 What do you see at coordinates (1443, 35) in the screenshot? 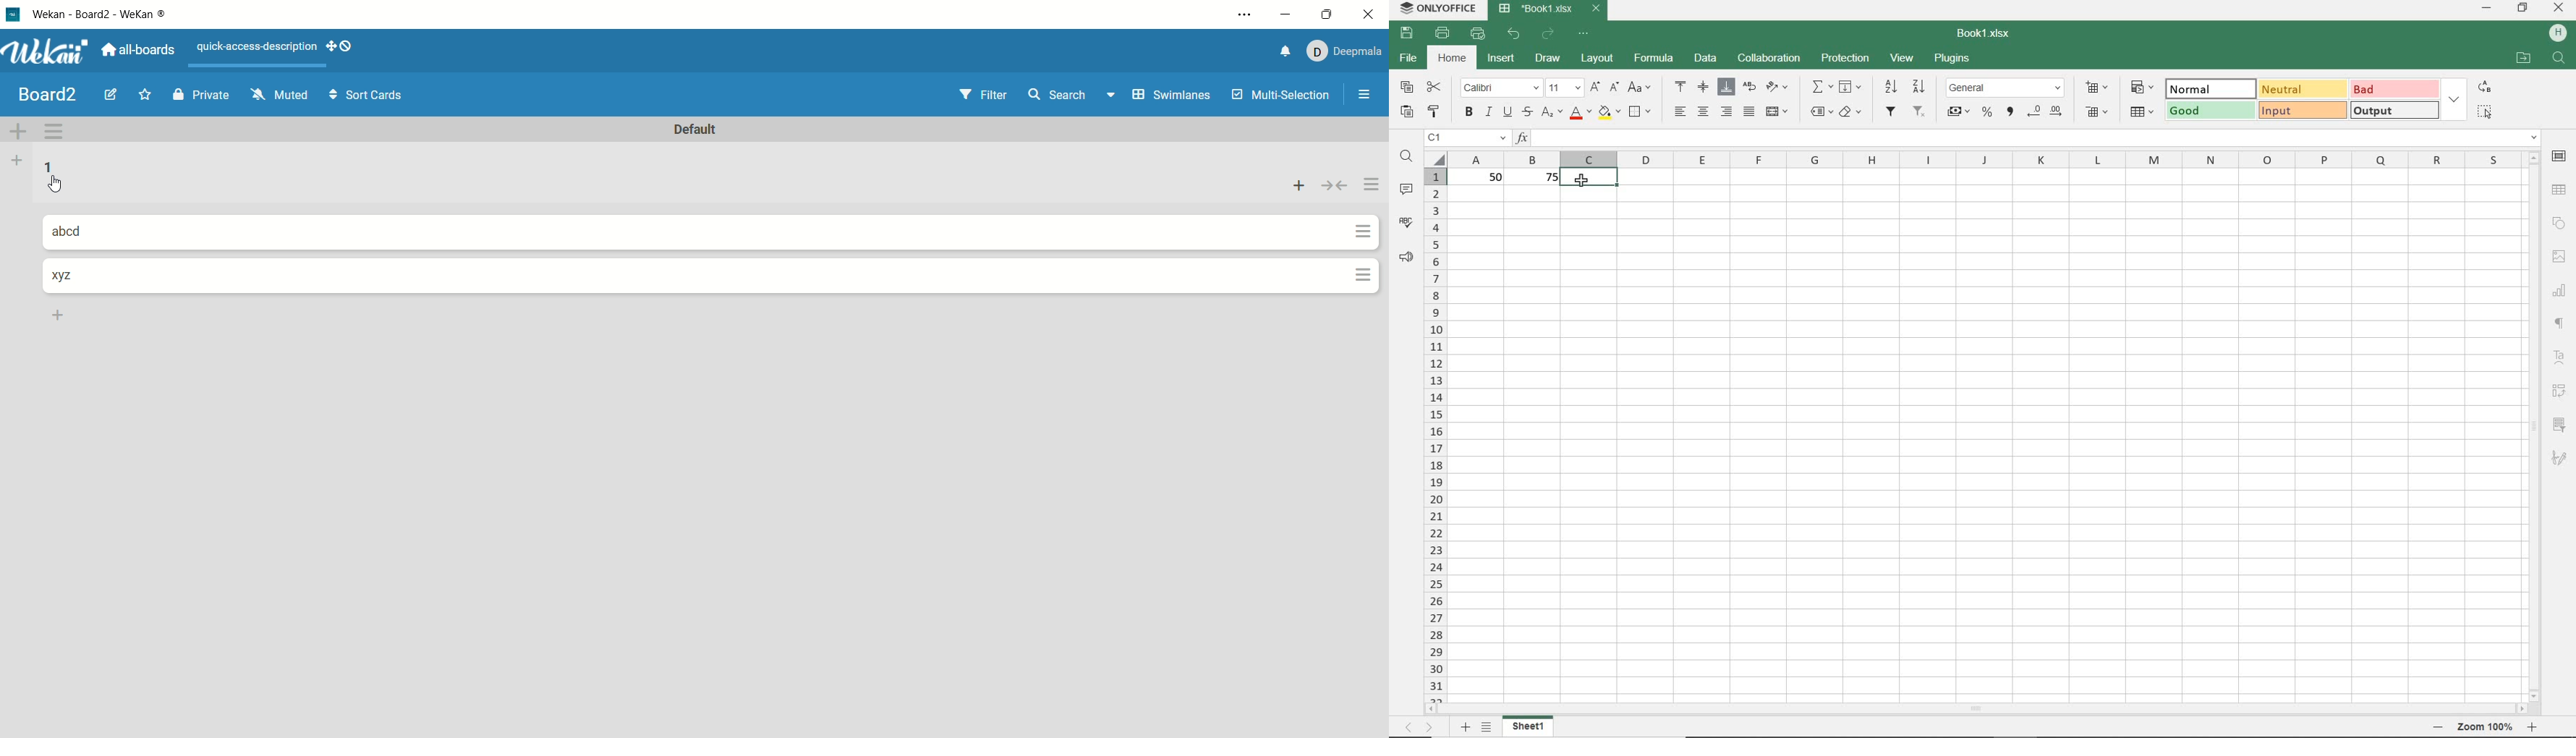
I see `print` at bounding box center [1443, 35].